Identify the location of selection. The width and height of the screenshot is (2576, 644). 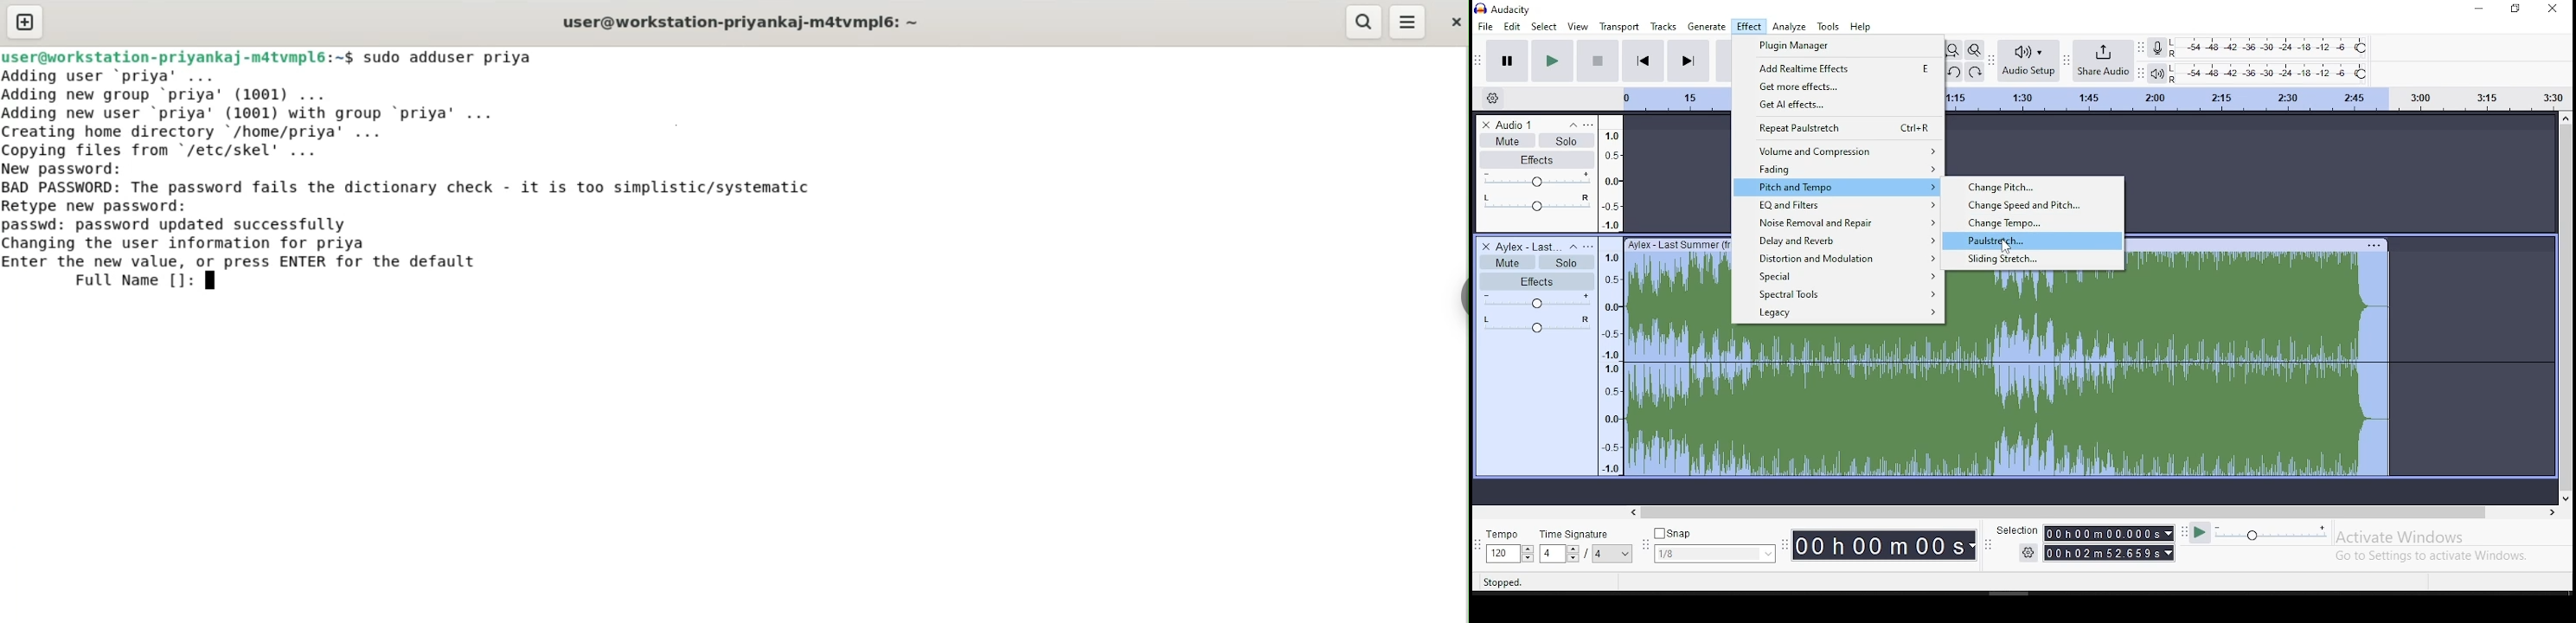
(2086, 543).